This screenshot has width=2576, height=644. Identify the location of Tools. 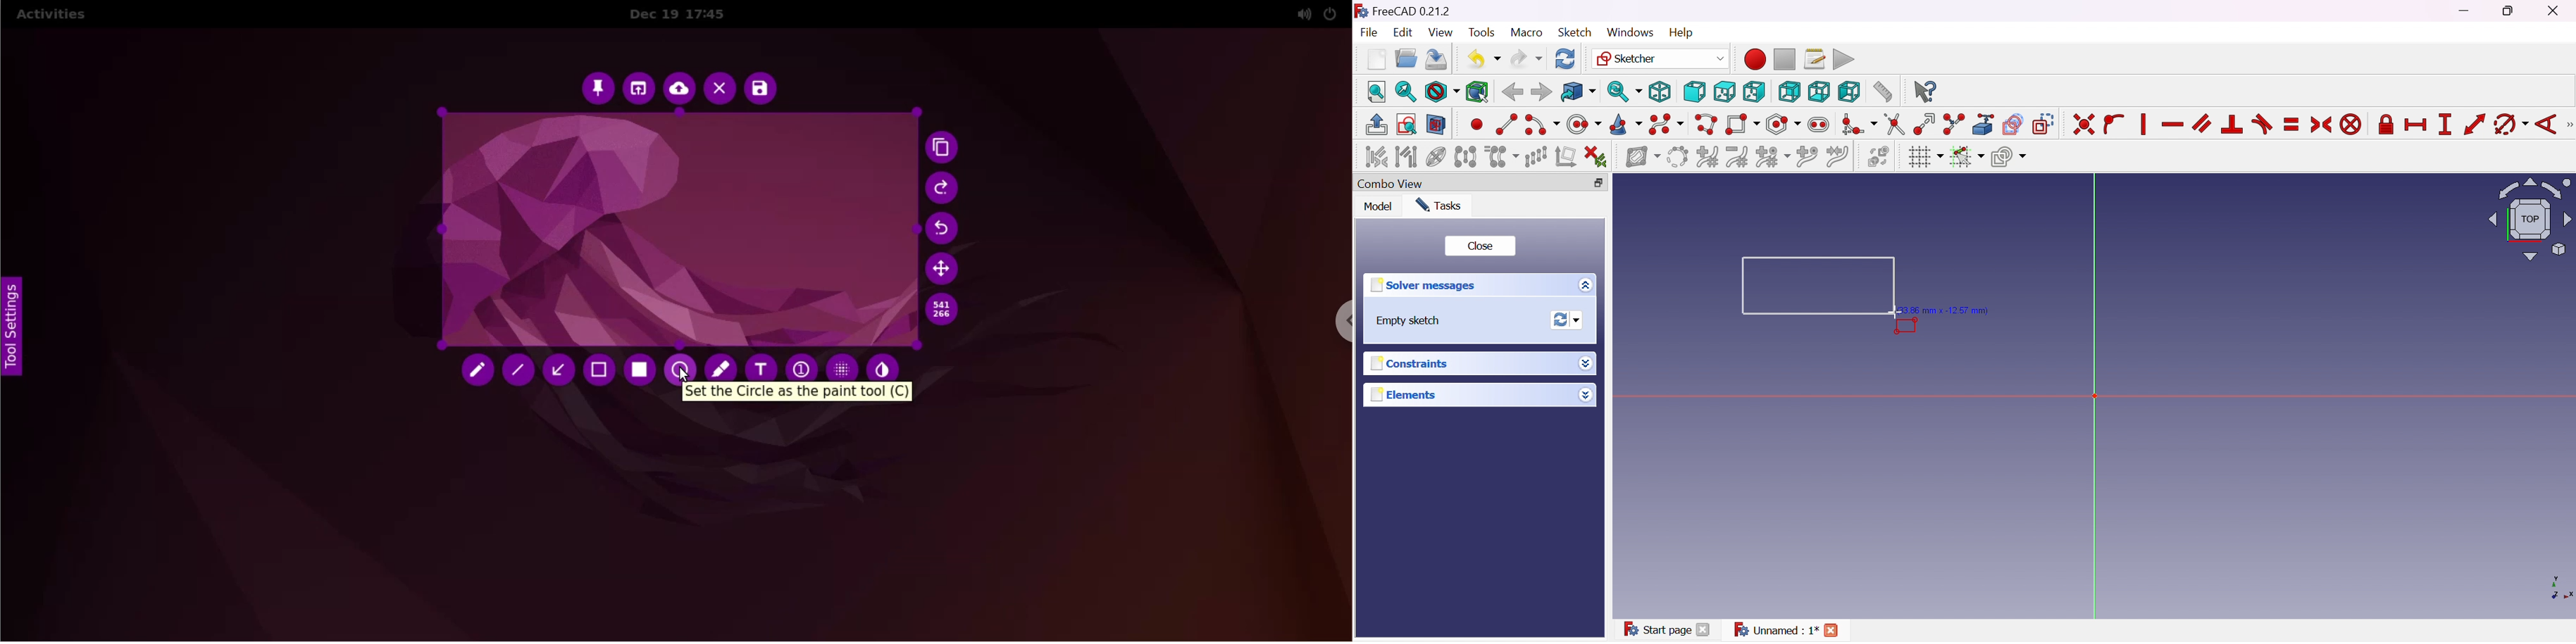
(1481, 30).